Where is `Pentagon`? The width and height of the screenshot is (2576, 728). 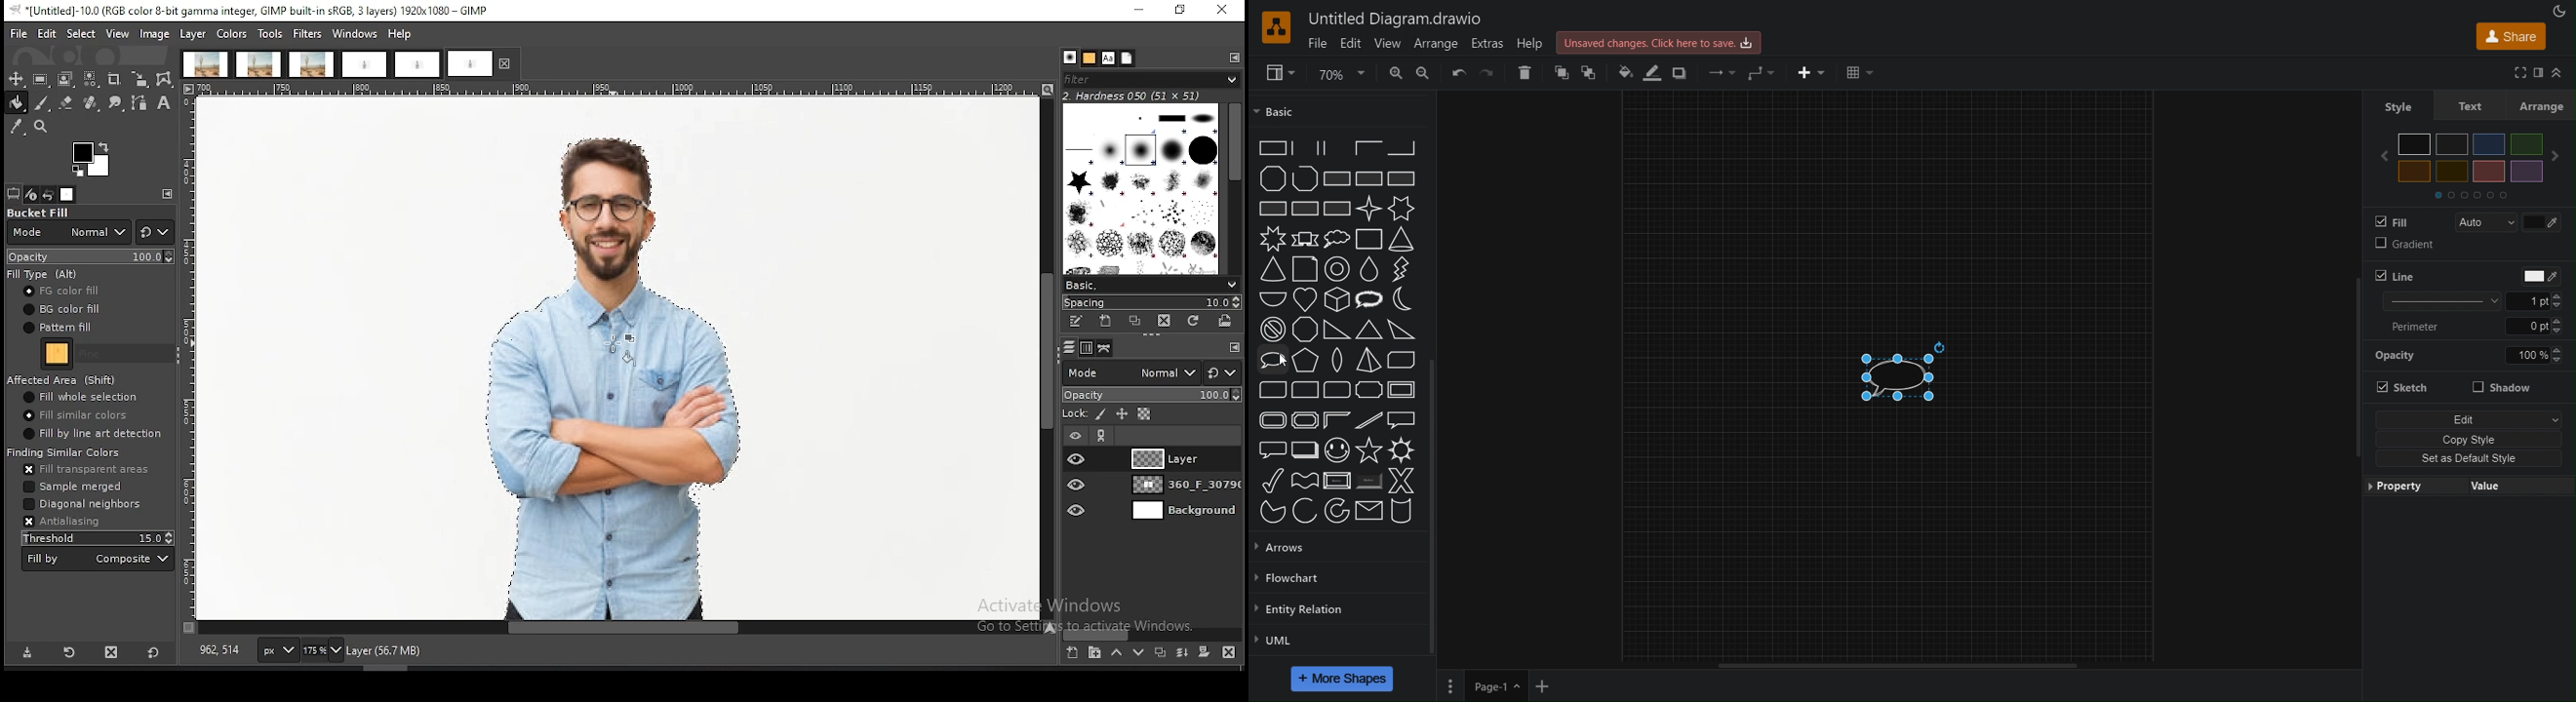
Pentagon is located at coordinates (1305, 360).